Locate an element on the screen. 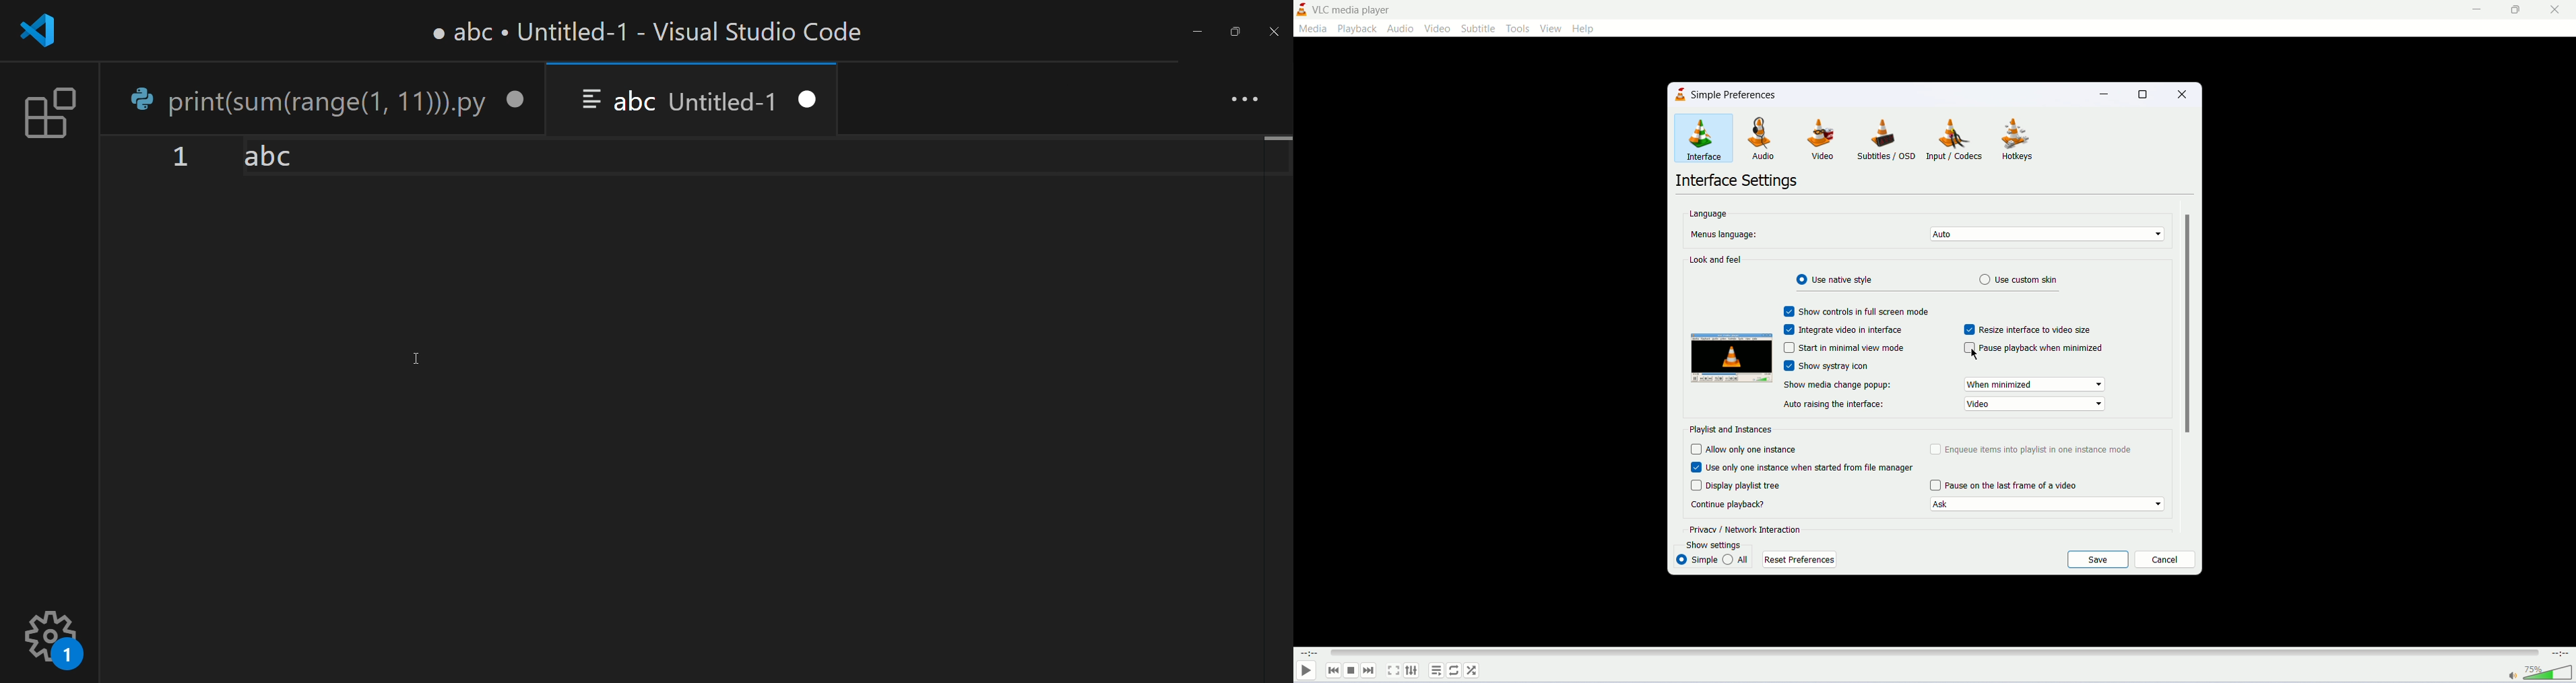 The height and width of the screenshot is (700, 2576). subtitles/OSD is located at coordinates (1886, 136).